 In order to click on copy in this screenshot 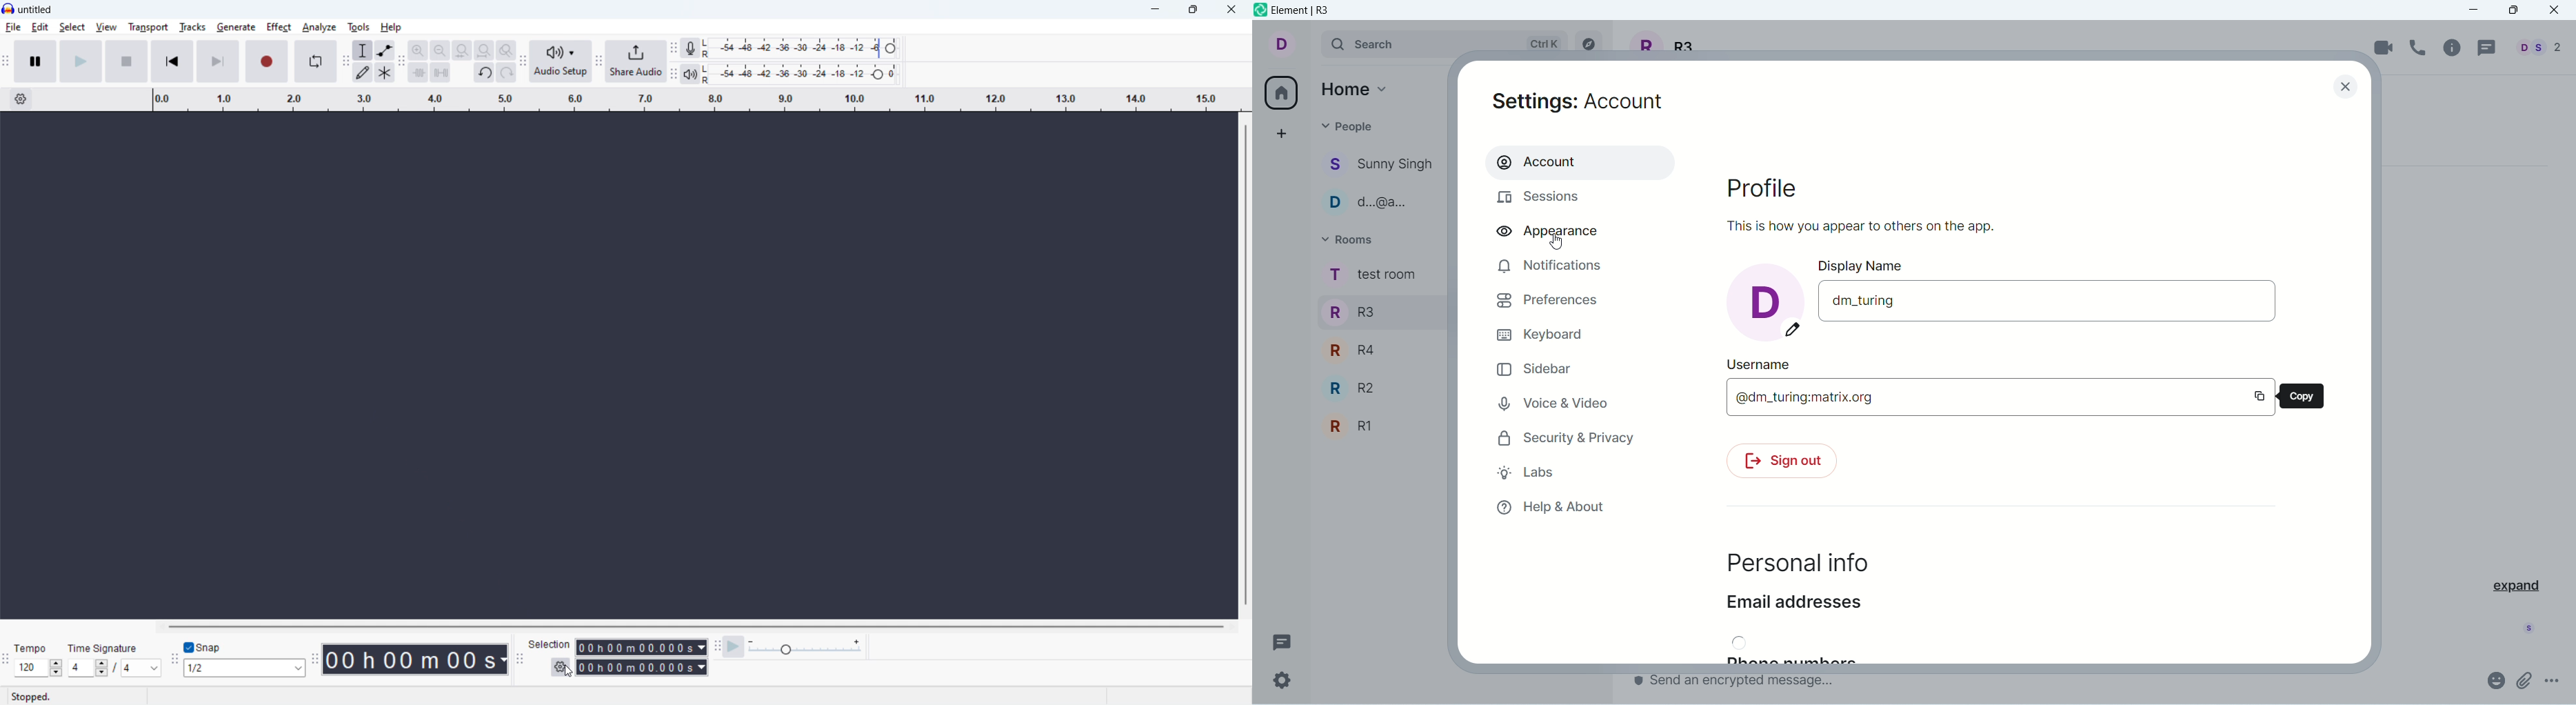, I will do `click(2305, 397)`.